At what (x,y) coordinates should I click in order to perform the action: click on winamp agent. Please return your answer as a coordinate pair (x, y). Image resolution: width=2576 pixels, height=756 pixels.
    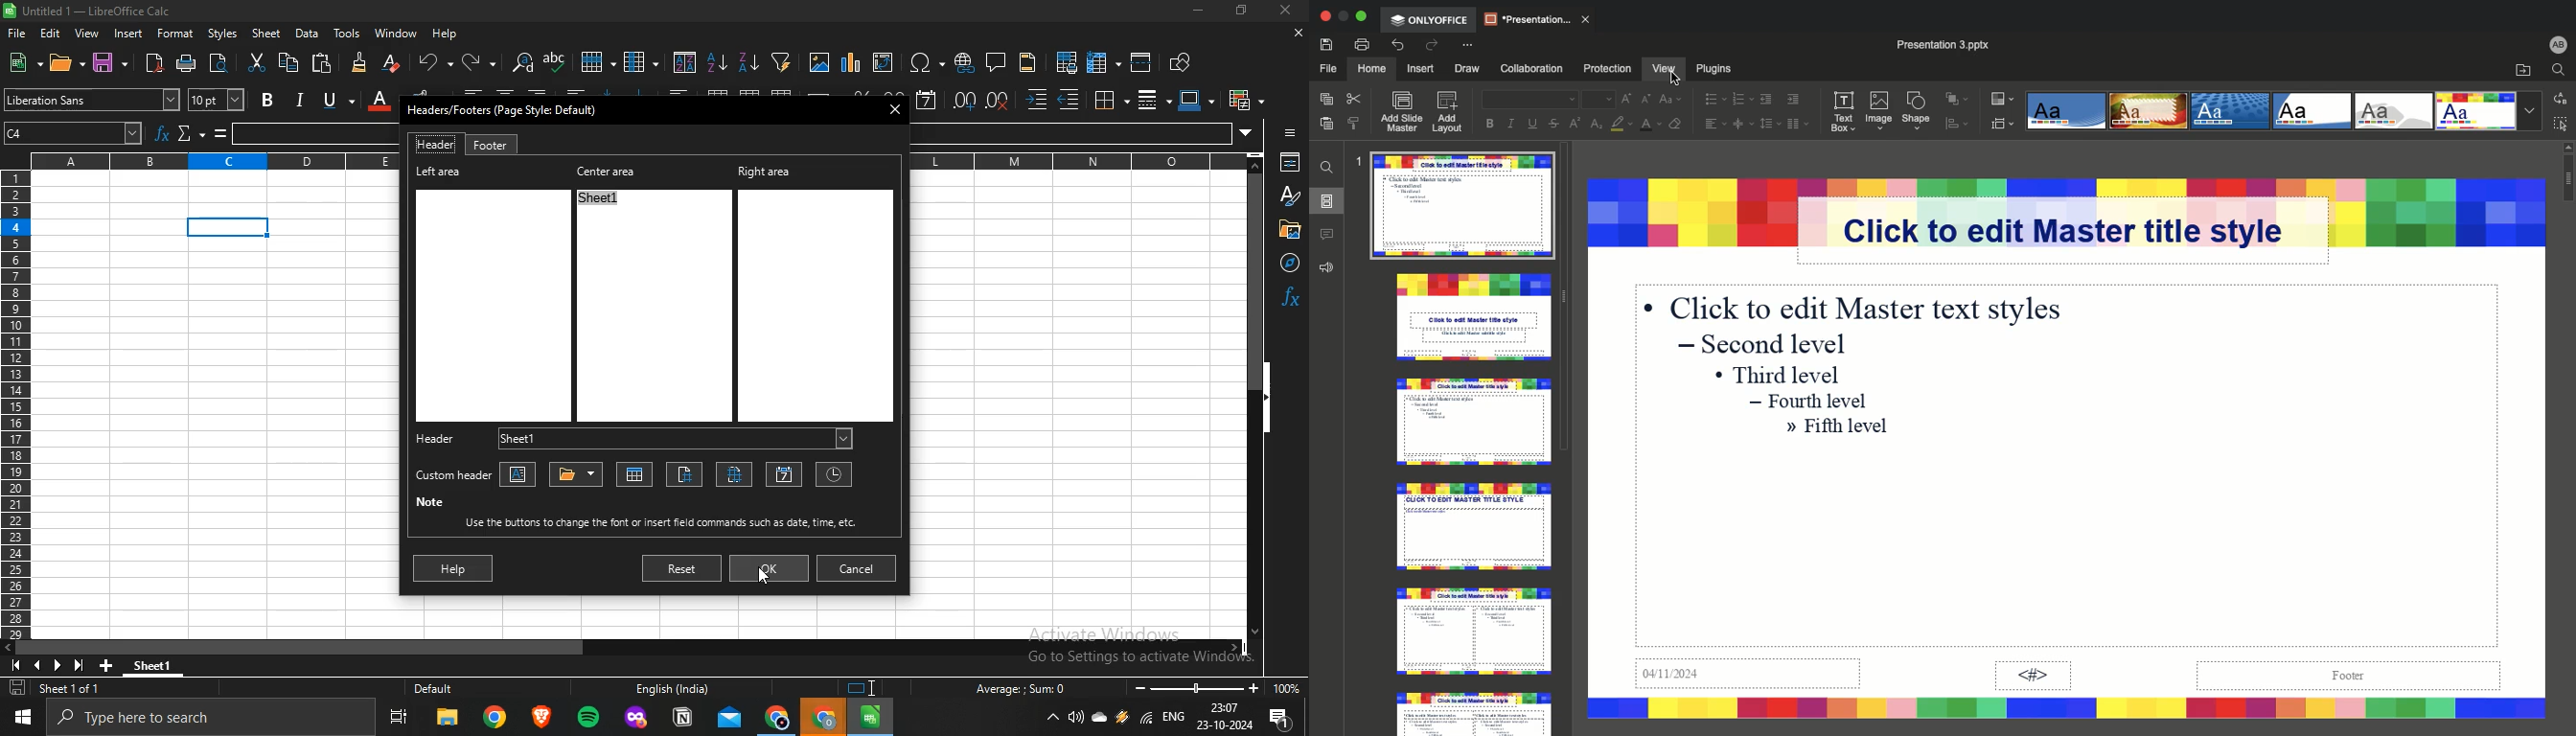
    Looking at the image, I should click on (1122, 723).